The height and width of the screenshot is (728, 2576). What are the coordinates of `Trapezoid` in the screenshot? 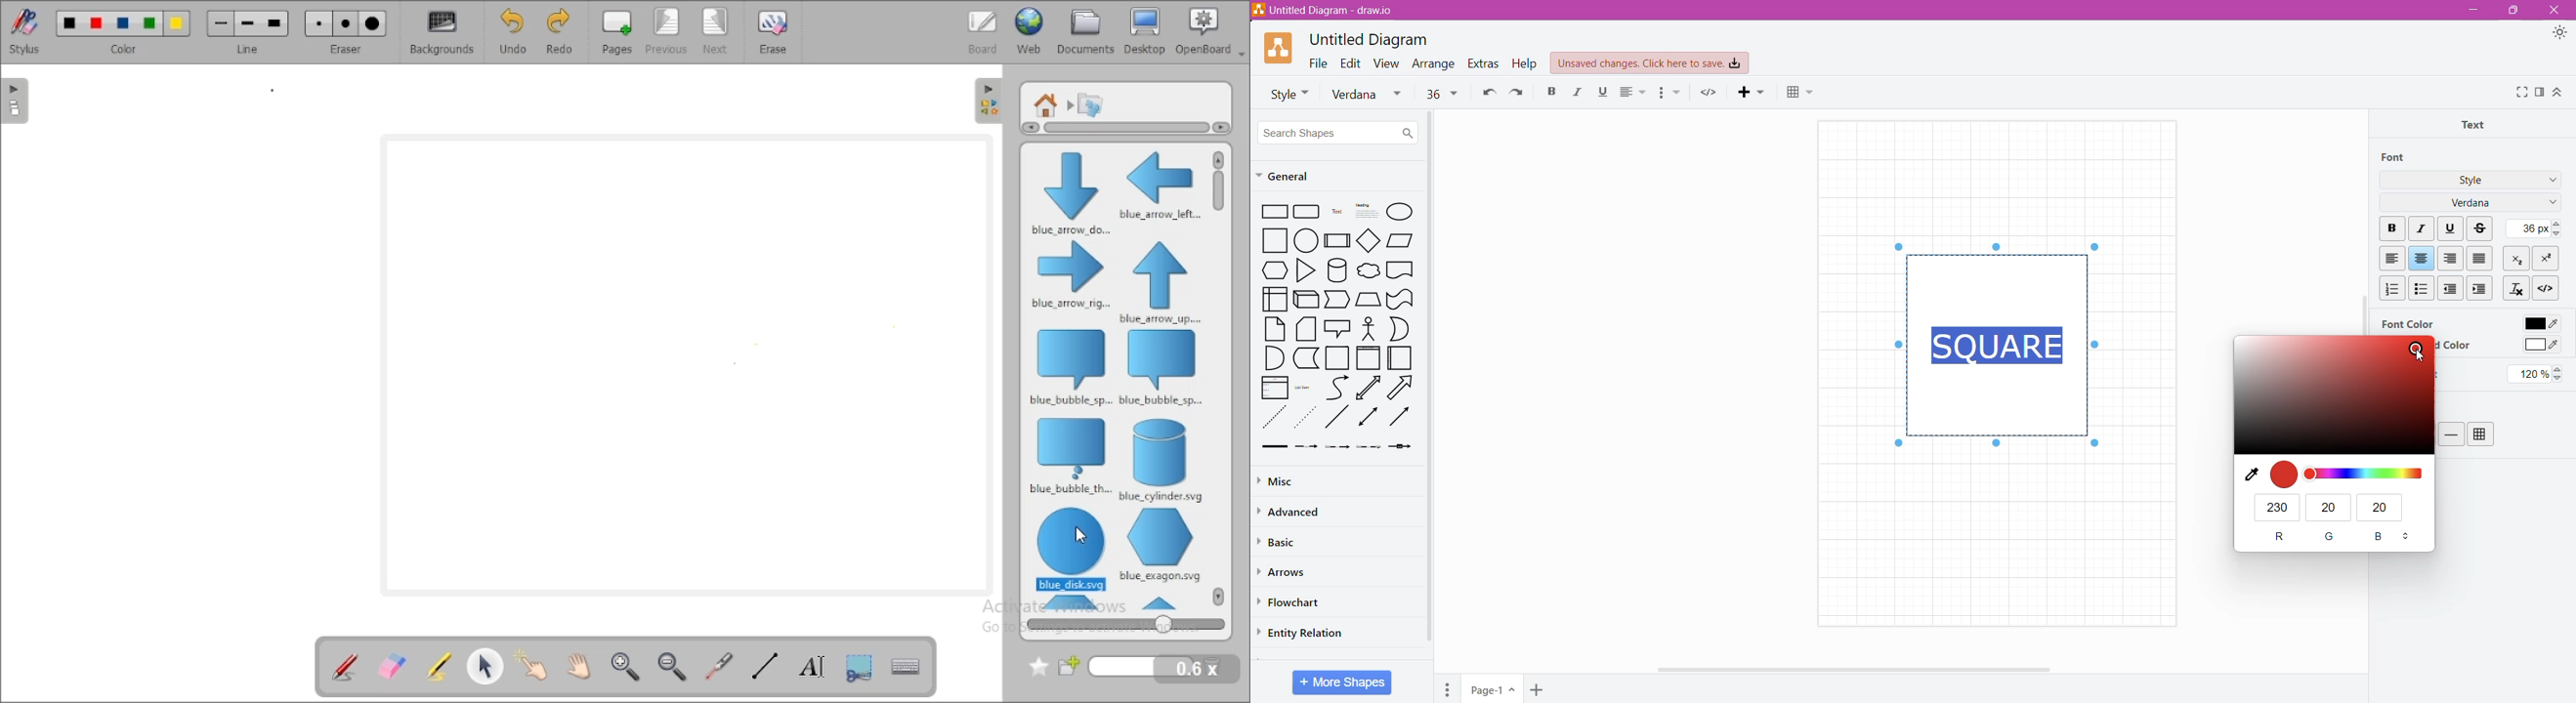 It's located at (1337, 300).